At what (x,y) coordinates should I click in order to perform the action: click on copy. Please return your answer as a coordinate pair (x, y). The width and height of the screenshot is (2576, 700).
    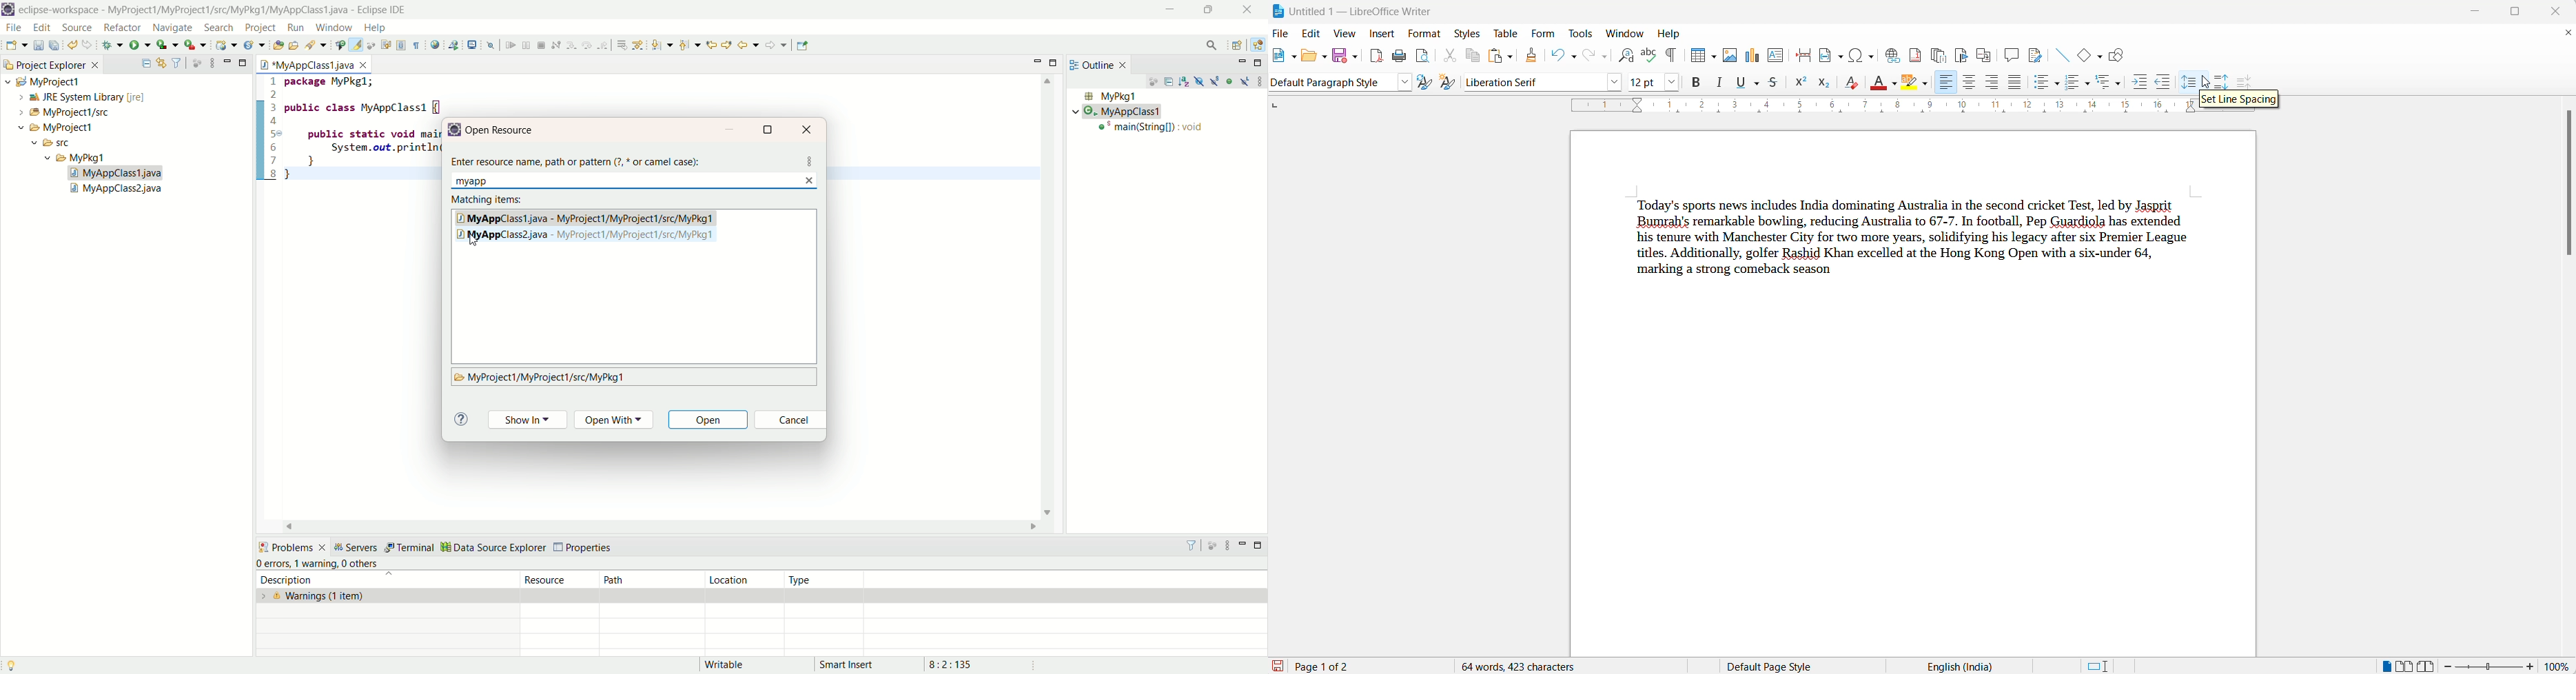
    Looking at the image, I should click on (1473, 57).